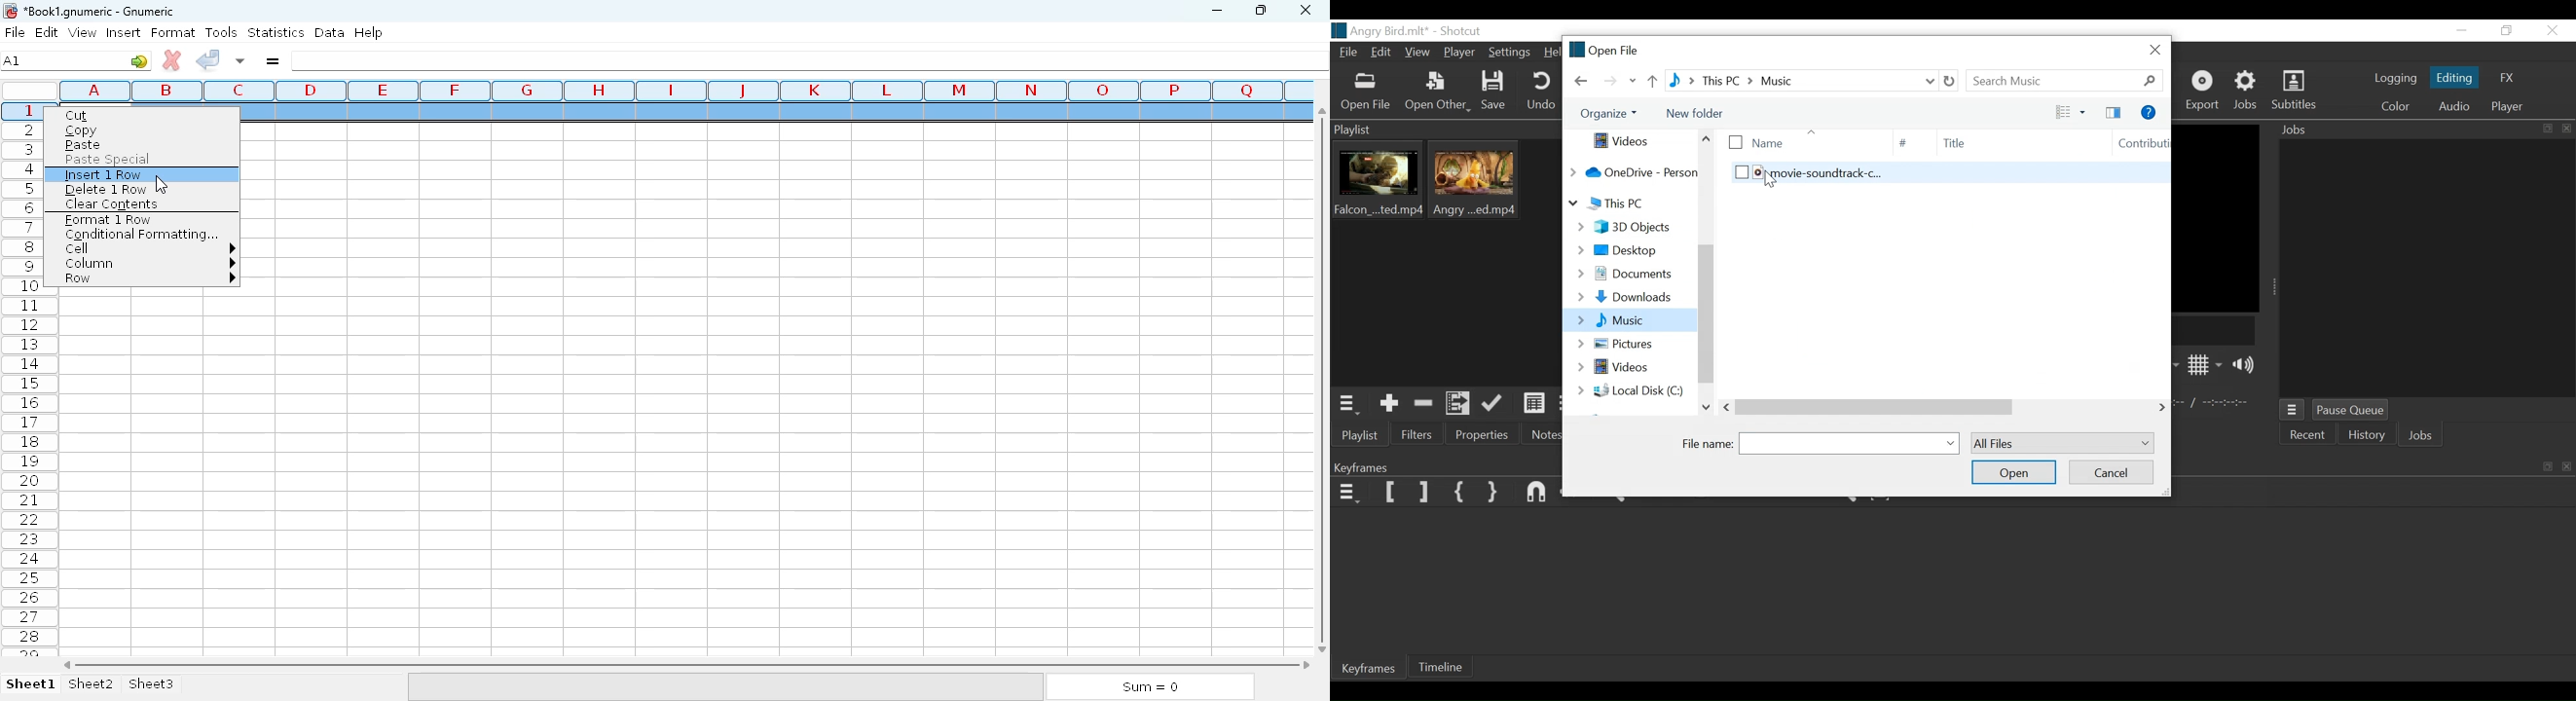 Image resolution: width=2576 pixels, height=728 pixels. What do you see at coordinates (2426, 269) in the screenshot?
I see `Jobs Panel` at bounding box center [2426, 269].